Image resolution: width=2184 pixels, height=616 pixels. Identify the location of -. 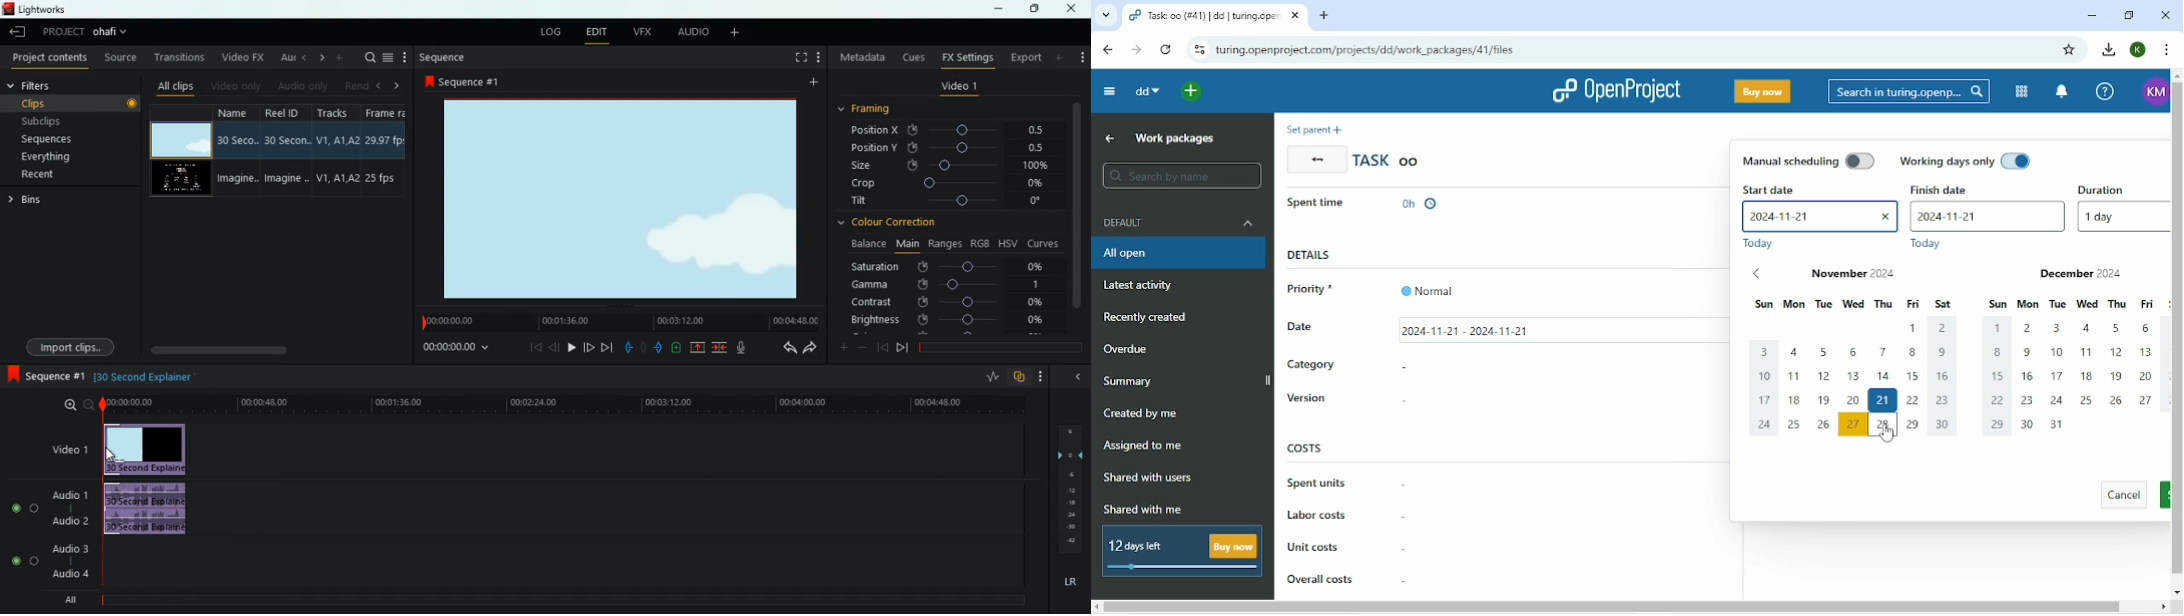
(1408, 487).